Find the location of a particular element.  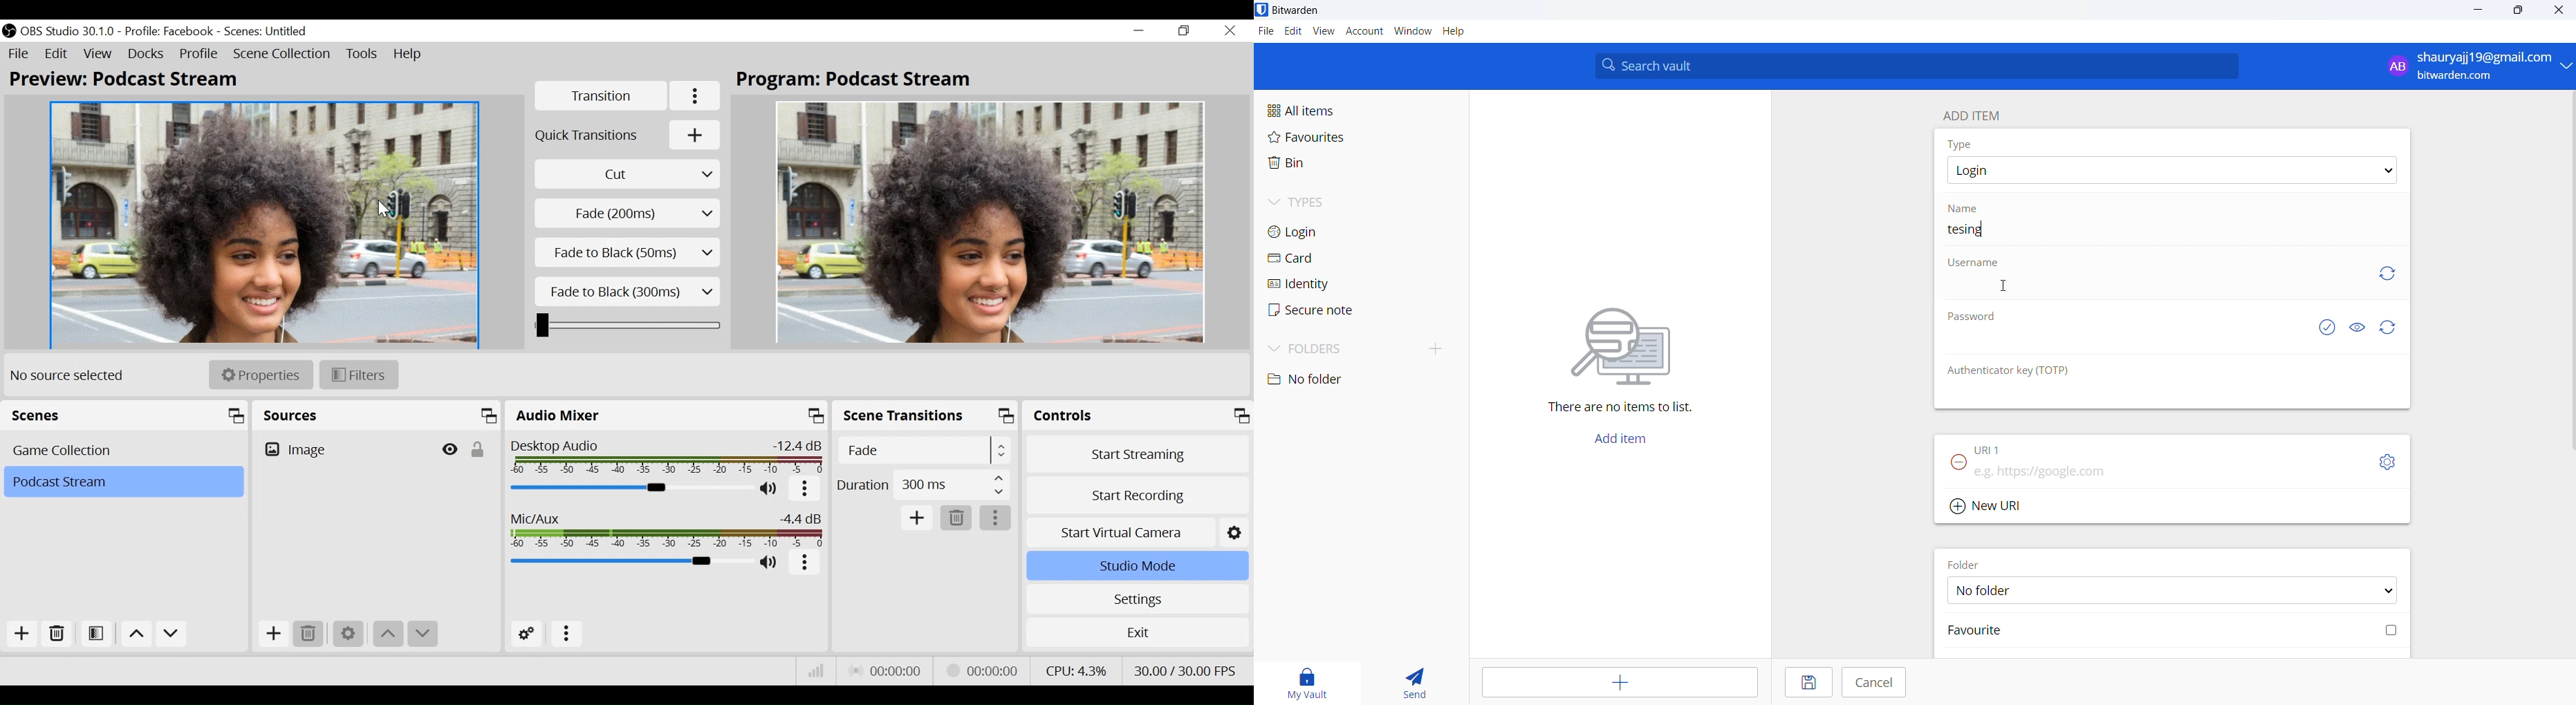

Audio Mixer is located at coordinates (666, 415).